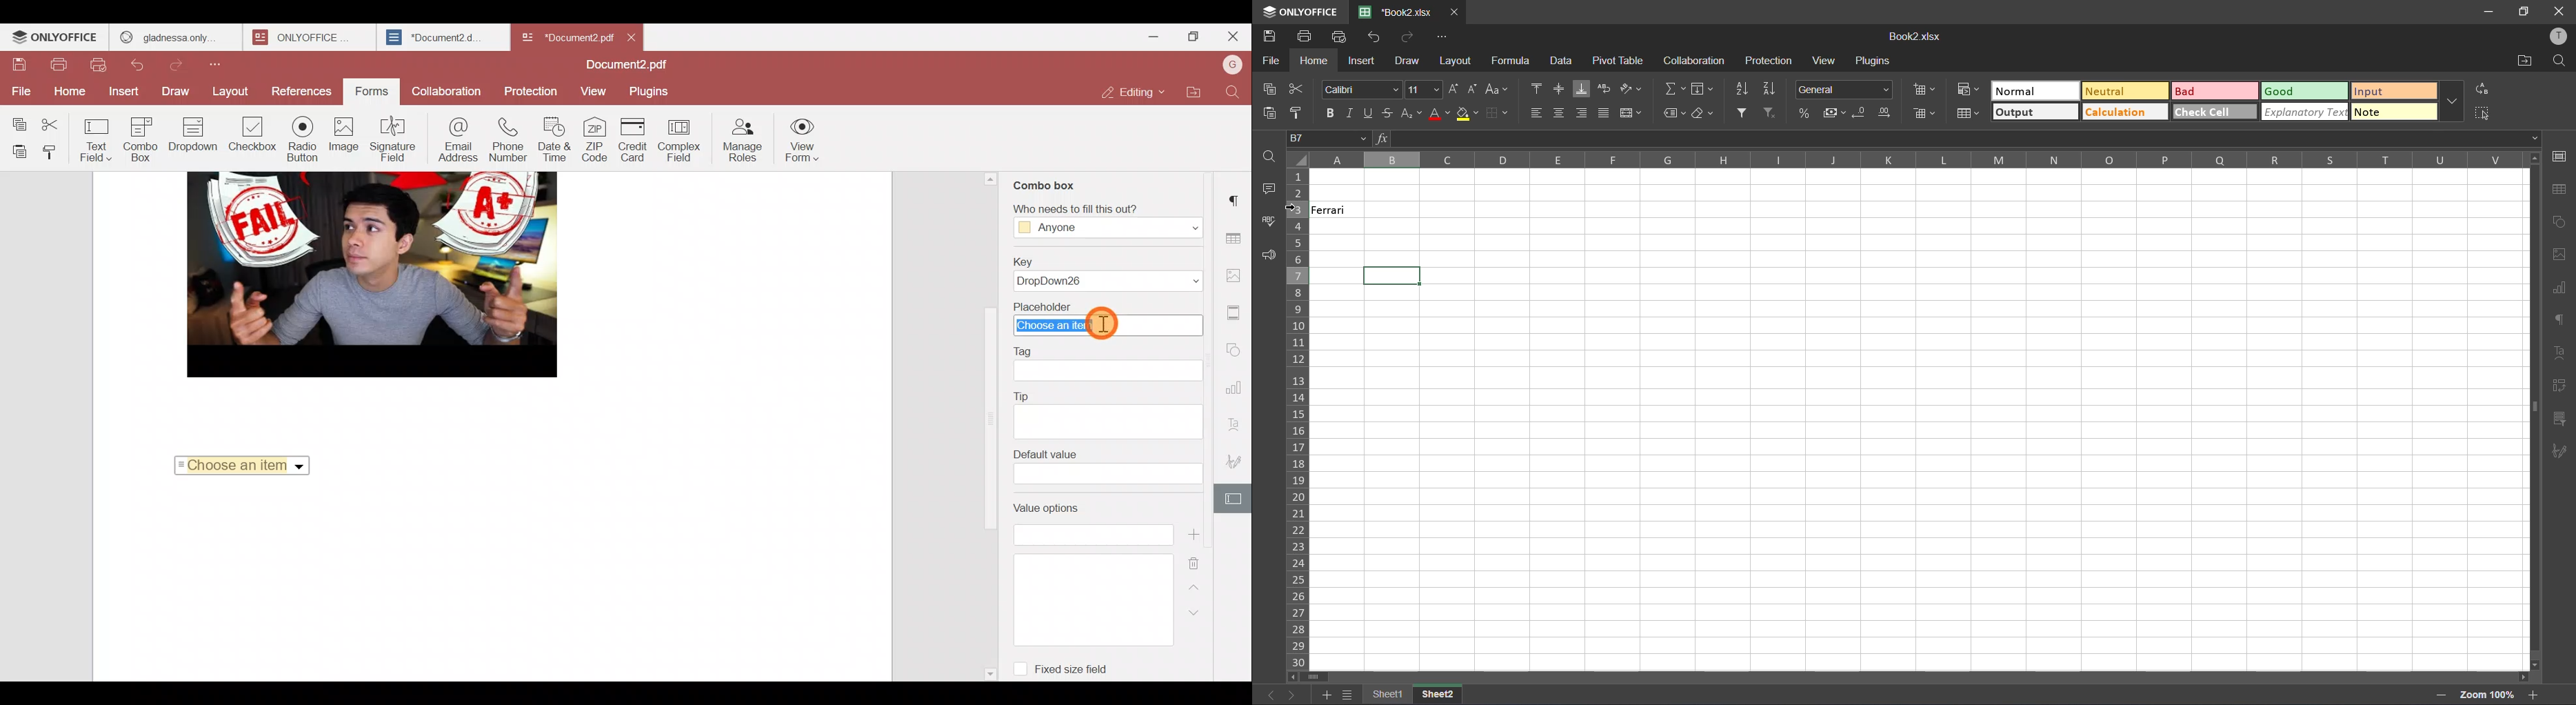 The width and height of the screenshot is (2576, 728). What do you see at coordinates (183, 65) in the screenshot?
I see `Redo` at bounding box center [183, 65].